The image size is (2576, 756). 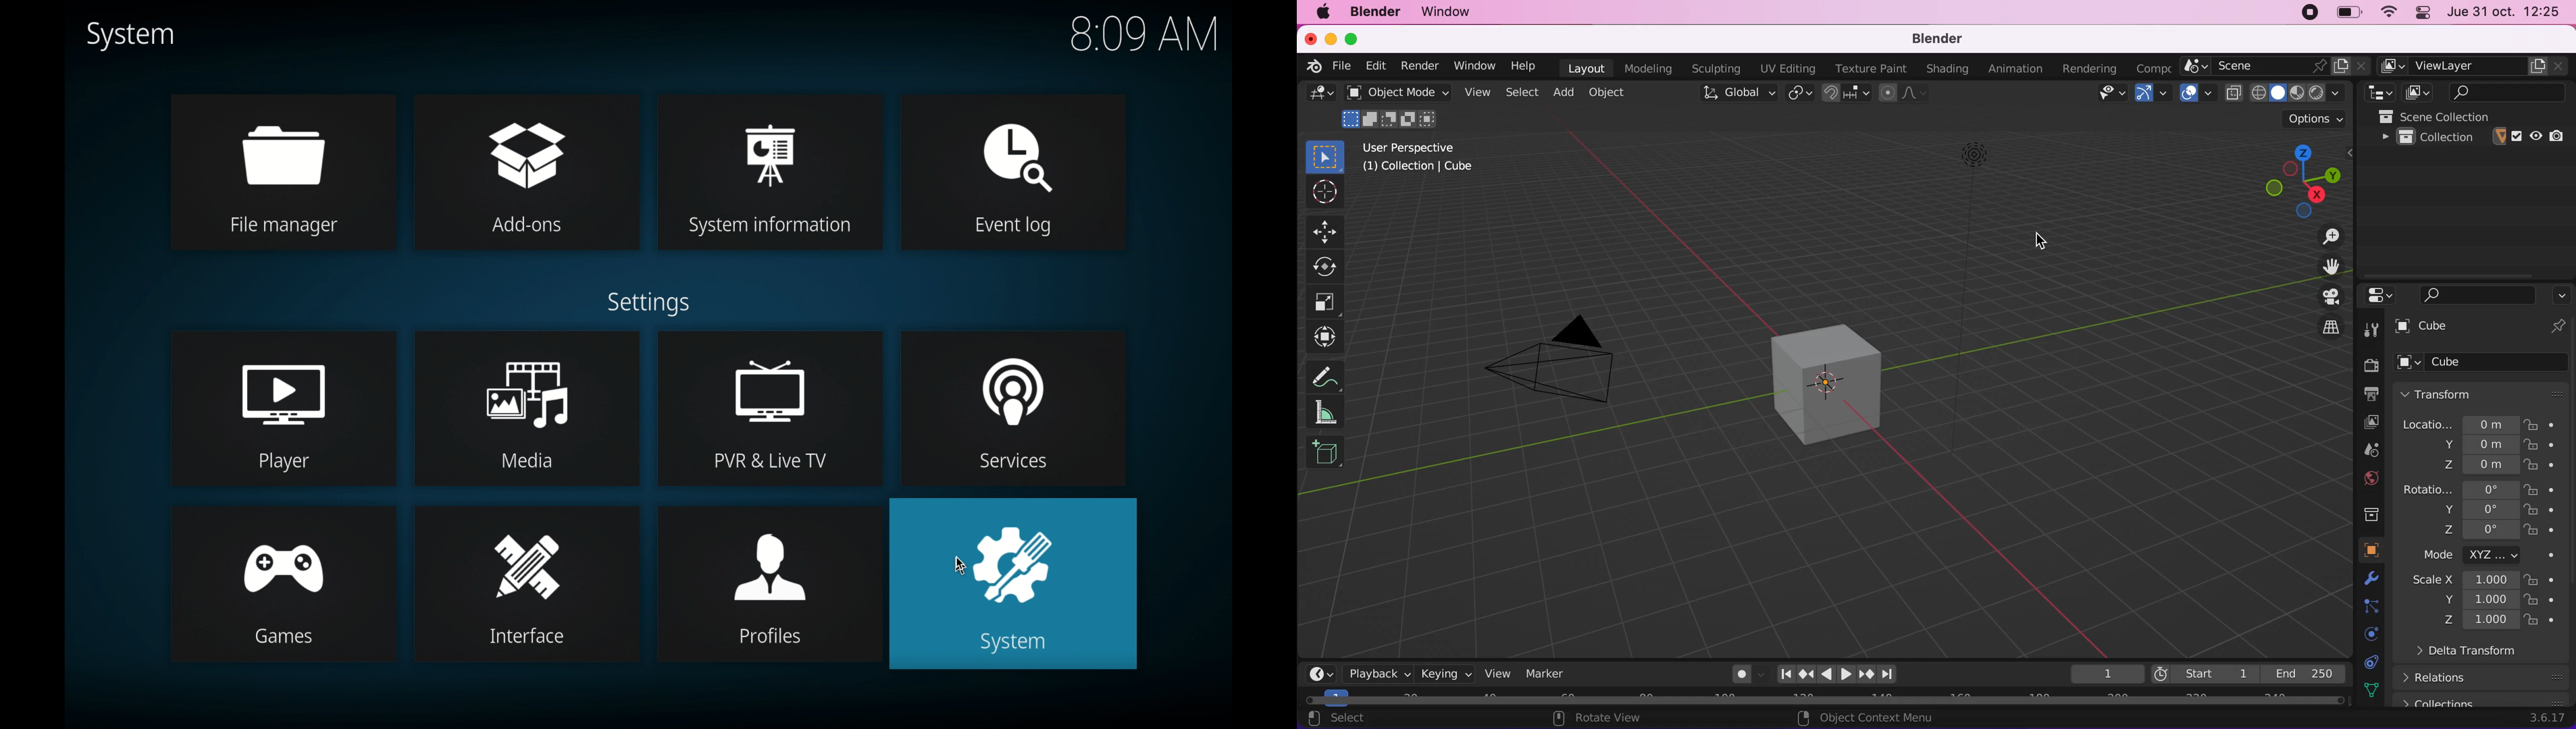 I want to click on wifi, so click(x=2387, y=12).